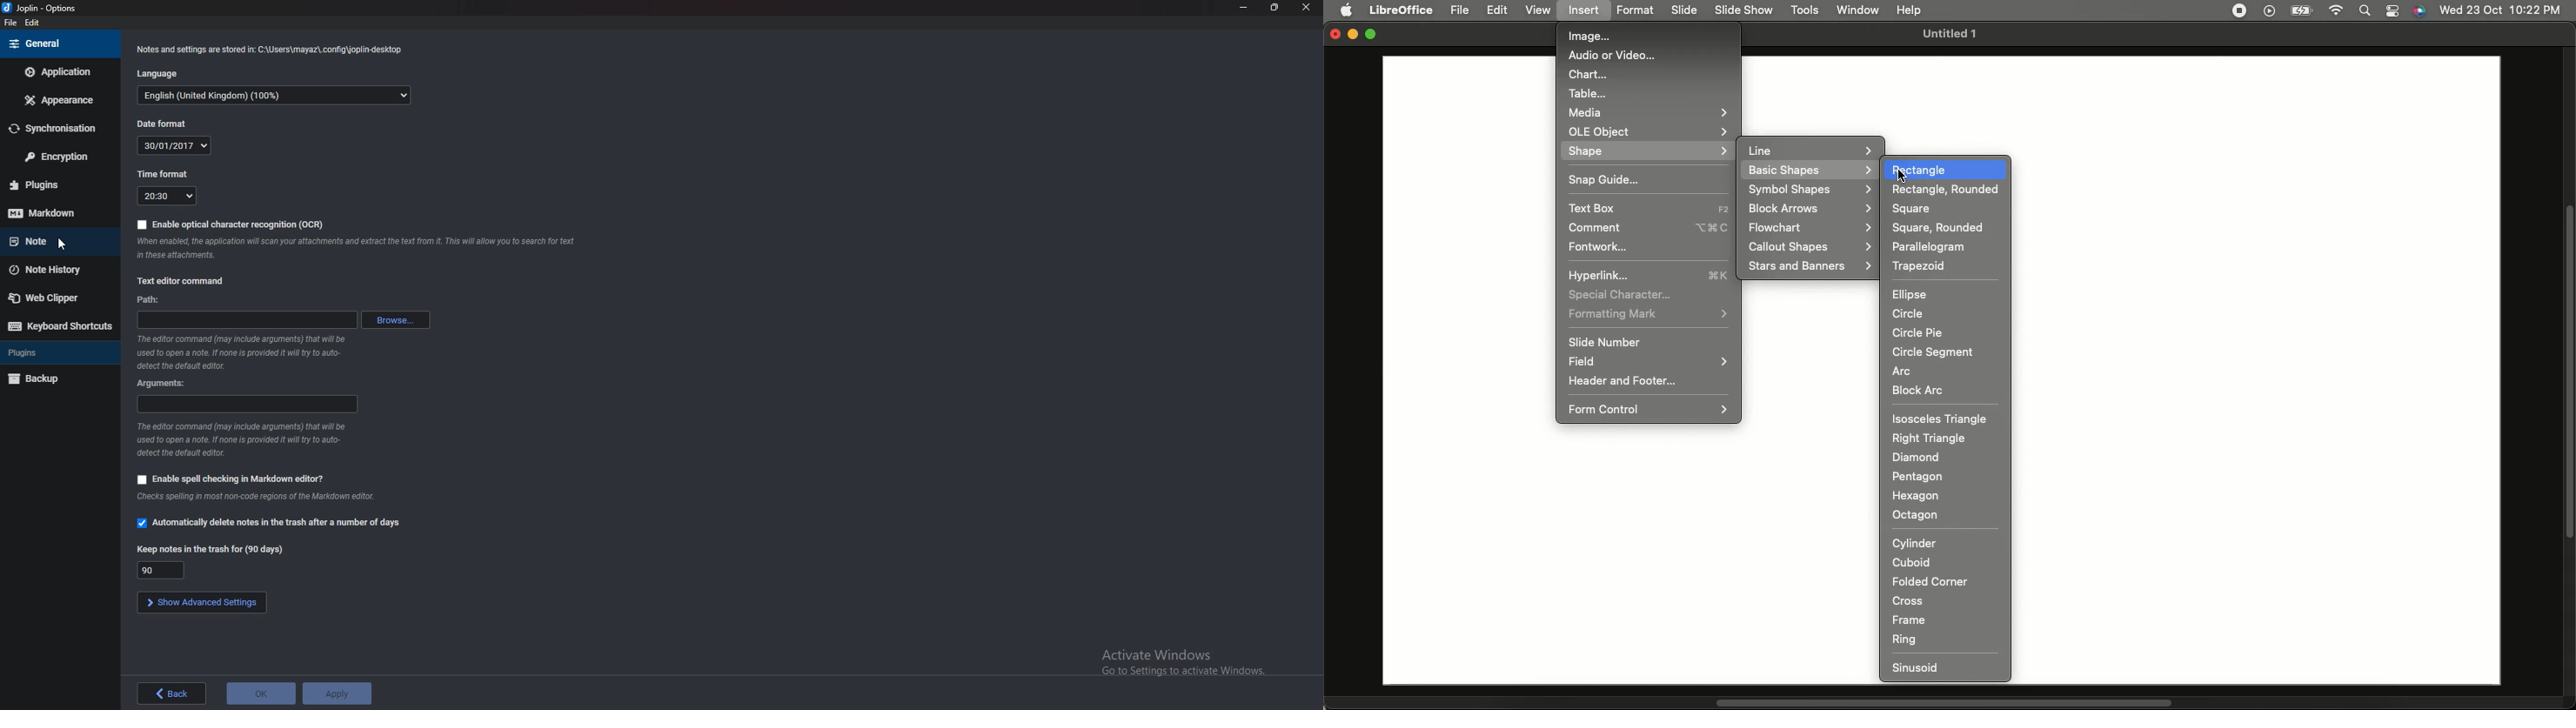 Image resolution: width=2576 pixels, height=728 pixels. What do you see at coordinates (1307, 8) in the screenshot?
I see `close` at bounding box center [1307, 8].